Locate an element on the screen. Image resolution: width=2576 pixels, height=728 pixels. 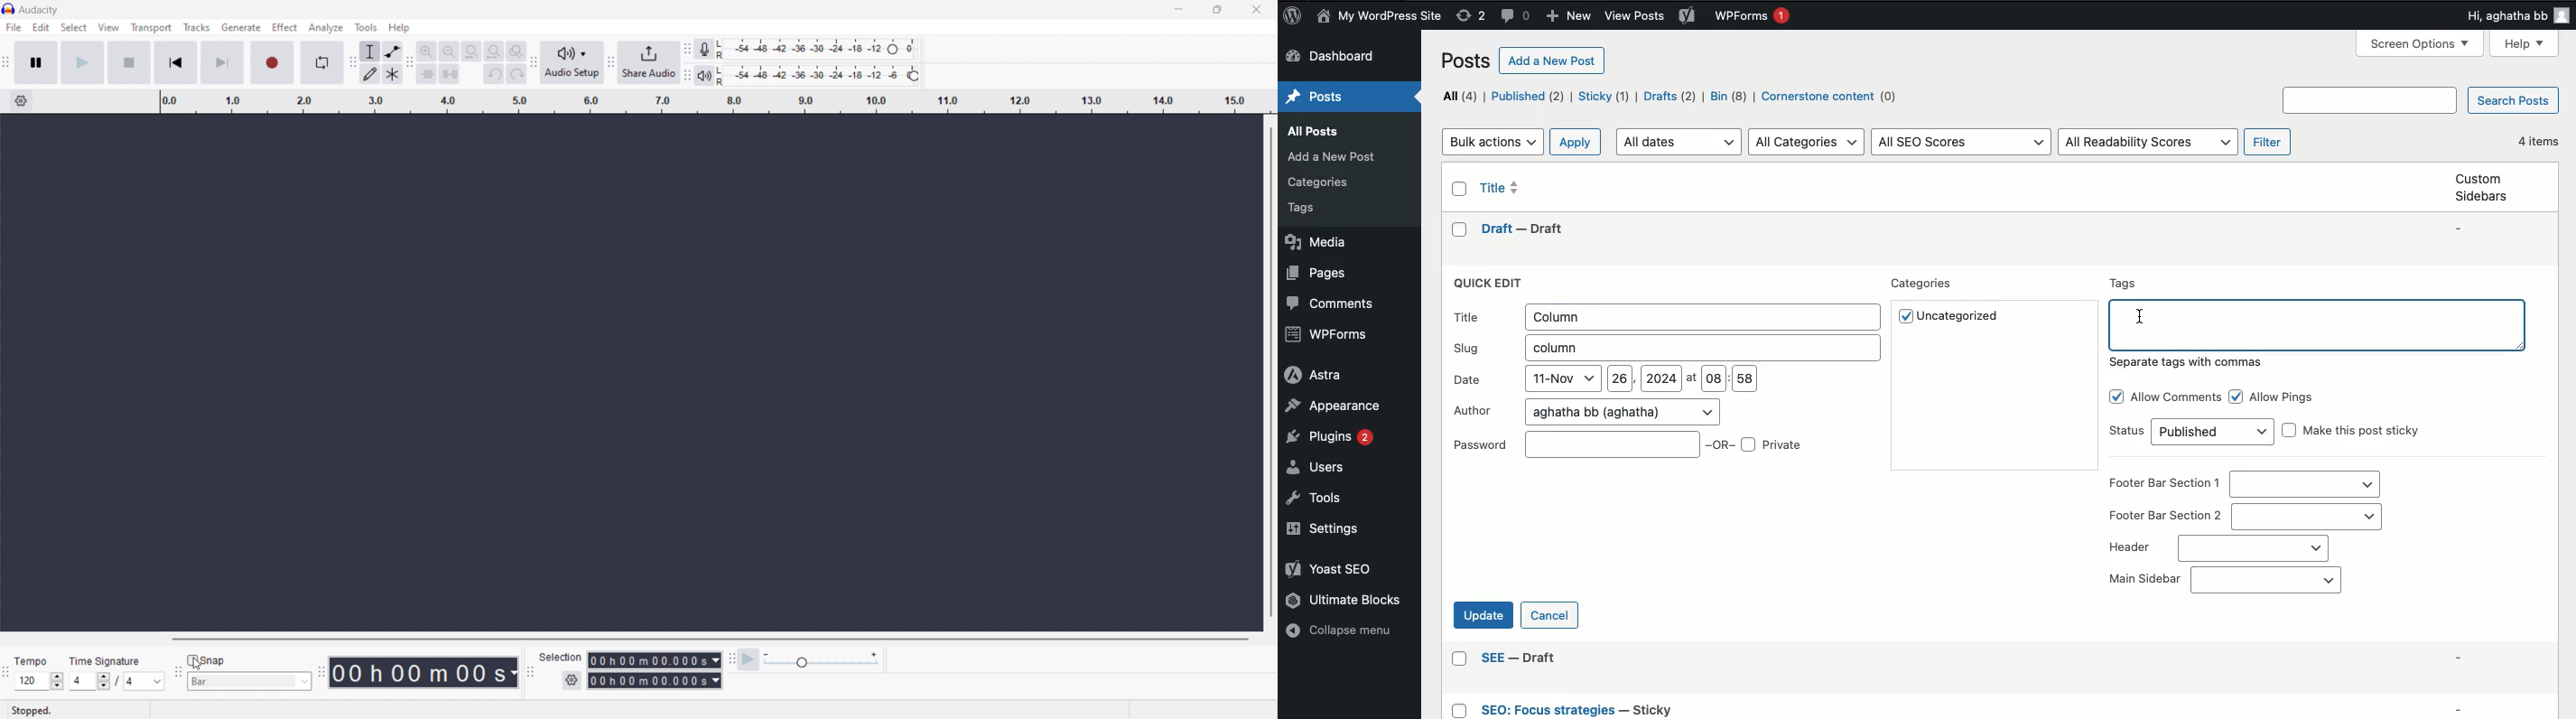
08 is located at coordinates (1714, 379).